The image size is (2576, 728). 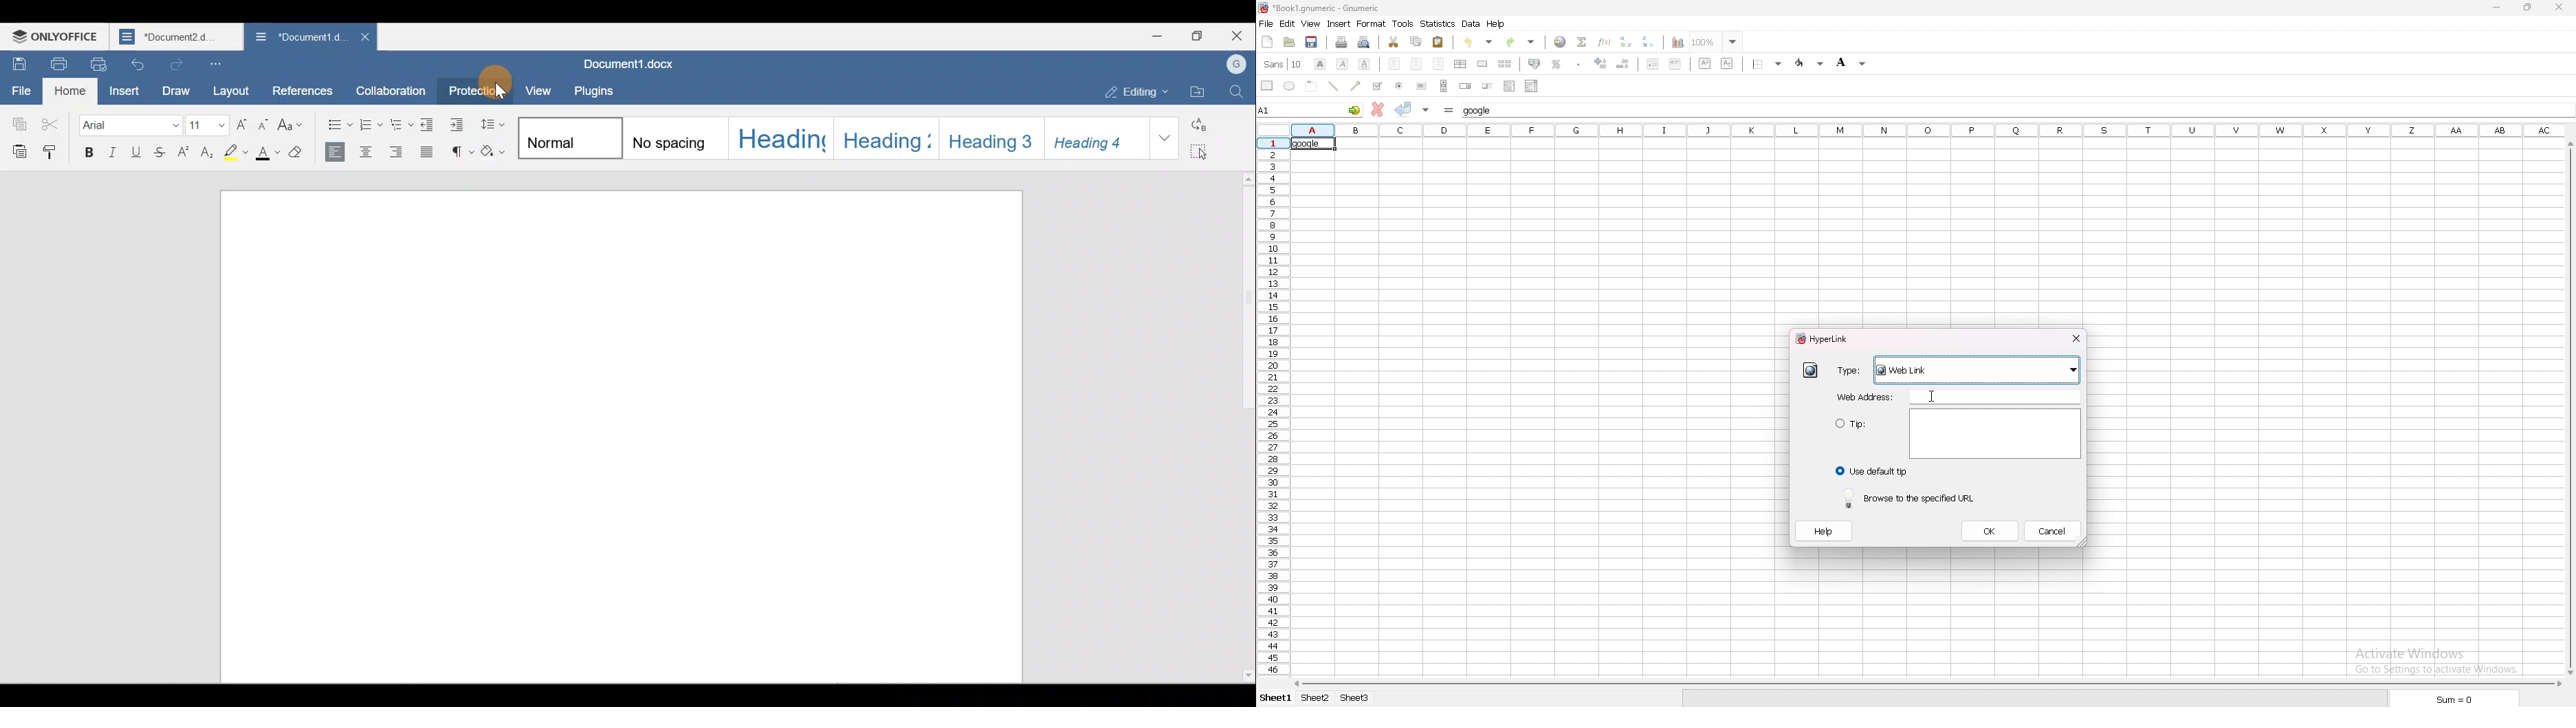 What do you see at coordinates (338, 125) in the screenshot?
I see `Bullets` at bounding box center [338, 125].